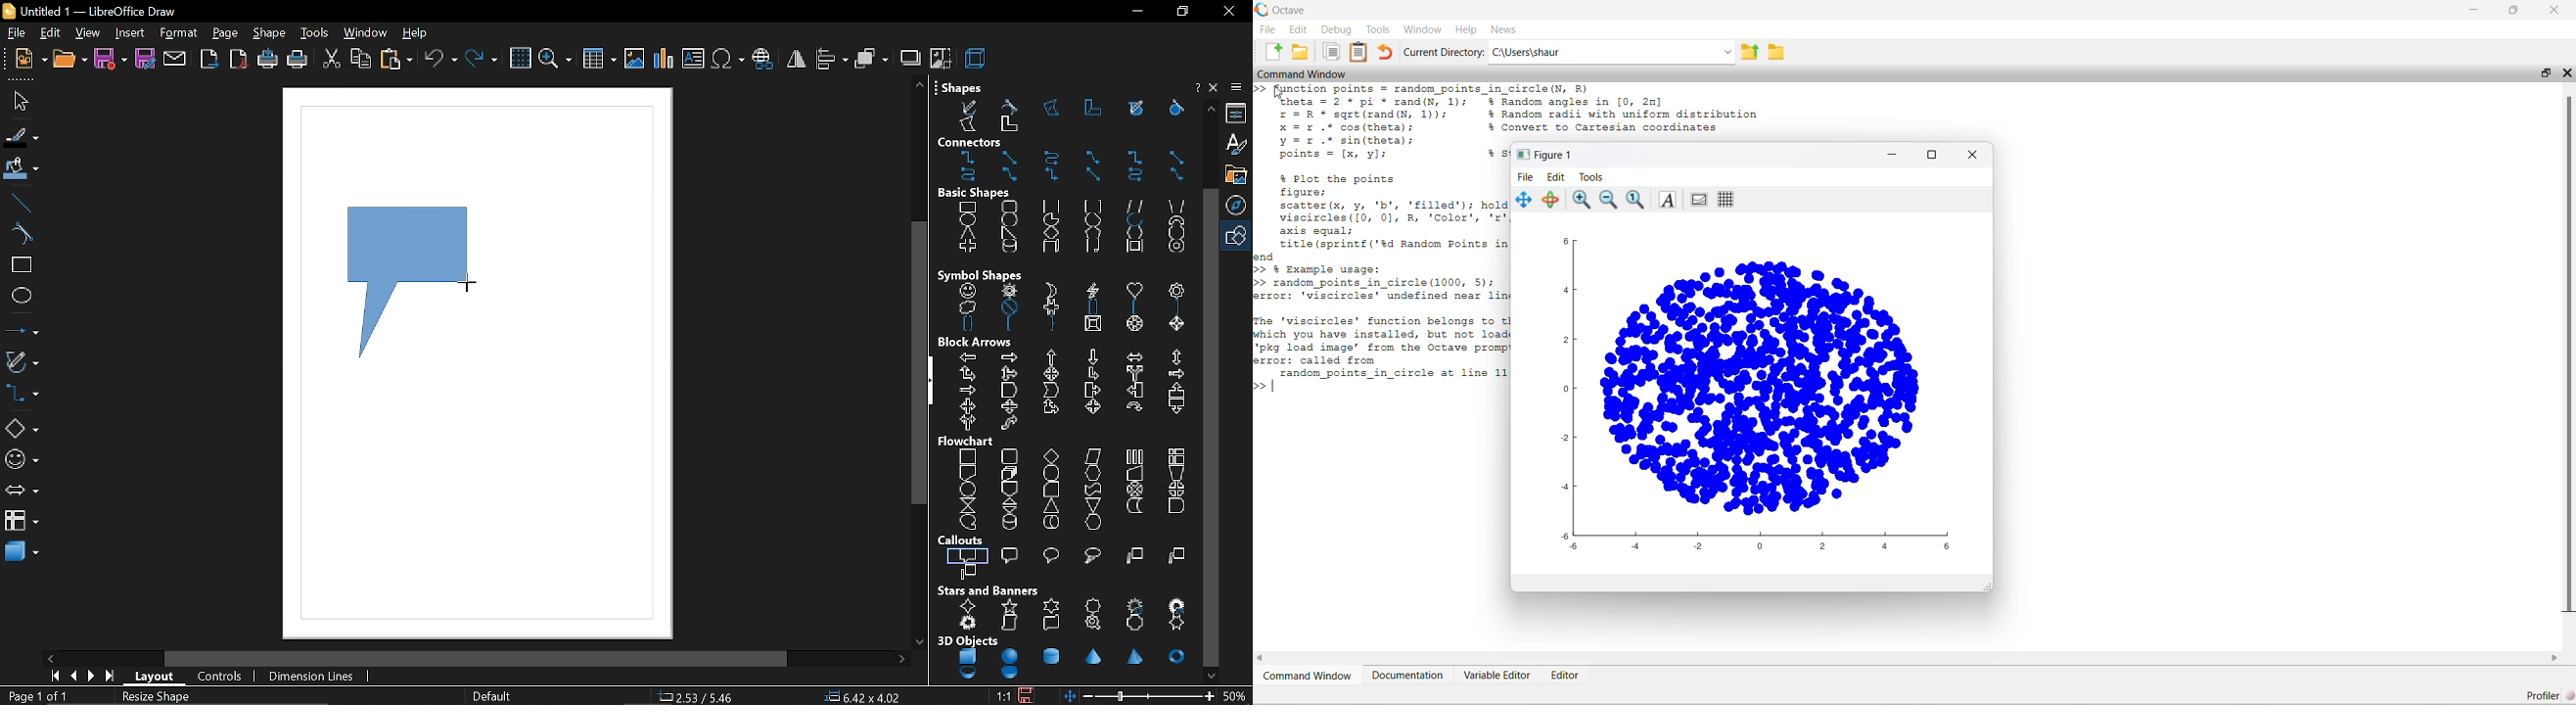  What do you see at coordinates (1336, 30) in the screenshot?
I see `Debug` at bounding box center [1336, 30].